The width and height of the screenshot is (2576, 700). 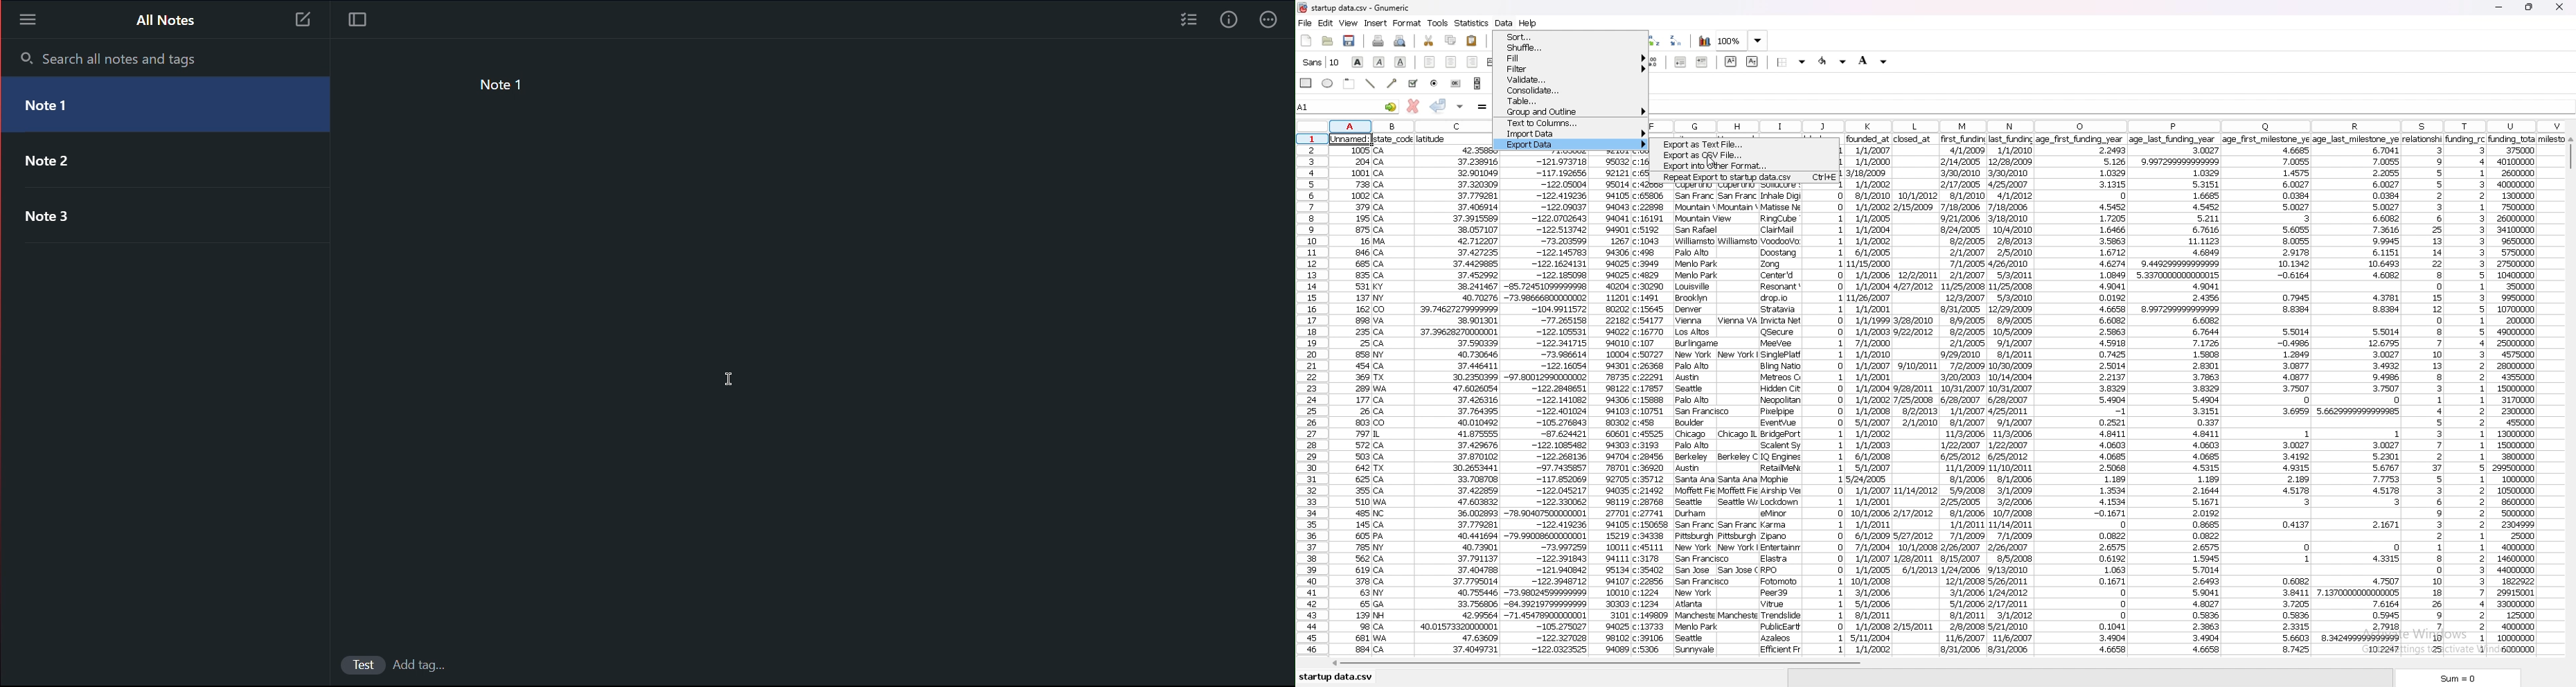 What do you see at coordinates (1571, 123) in the screenshot?
I see `text to columns` at bounding box center [1571, 123].